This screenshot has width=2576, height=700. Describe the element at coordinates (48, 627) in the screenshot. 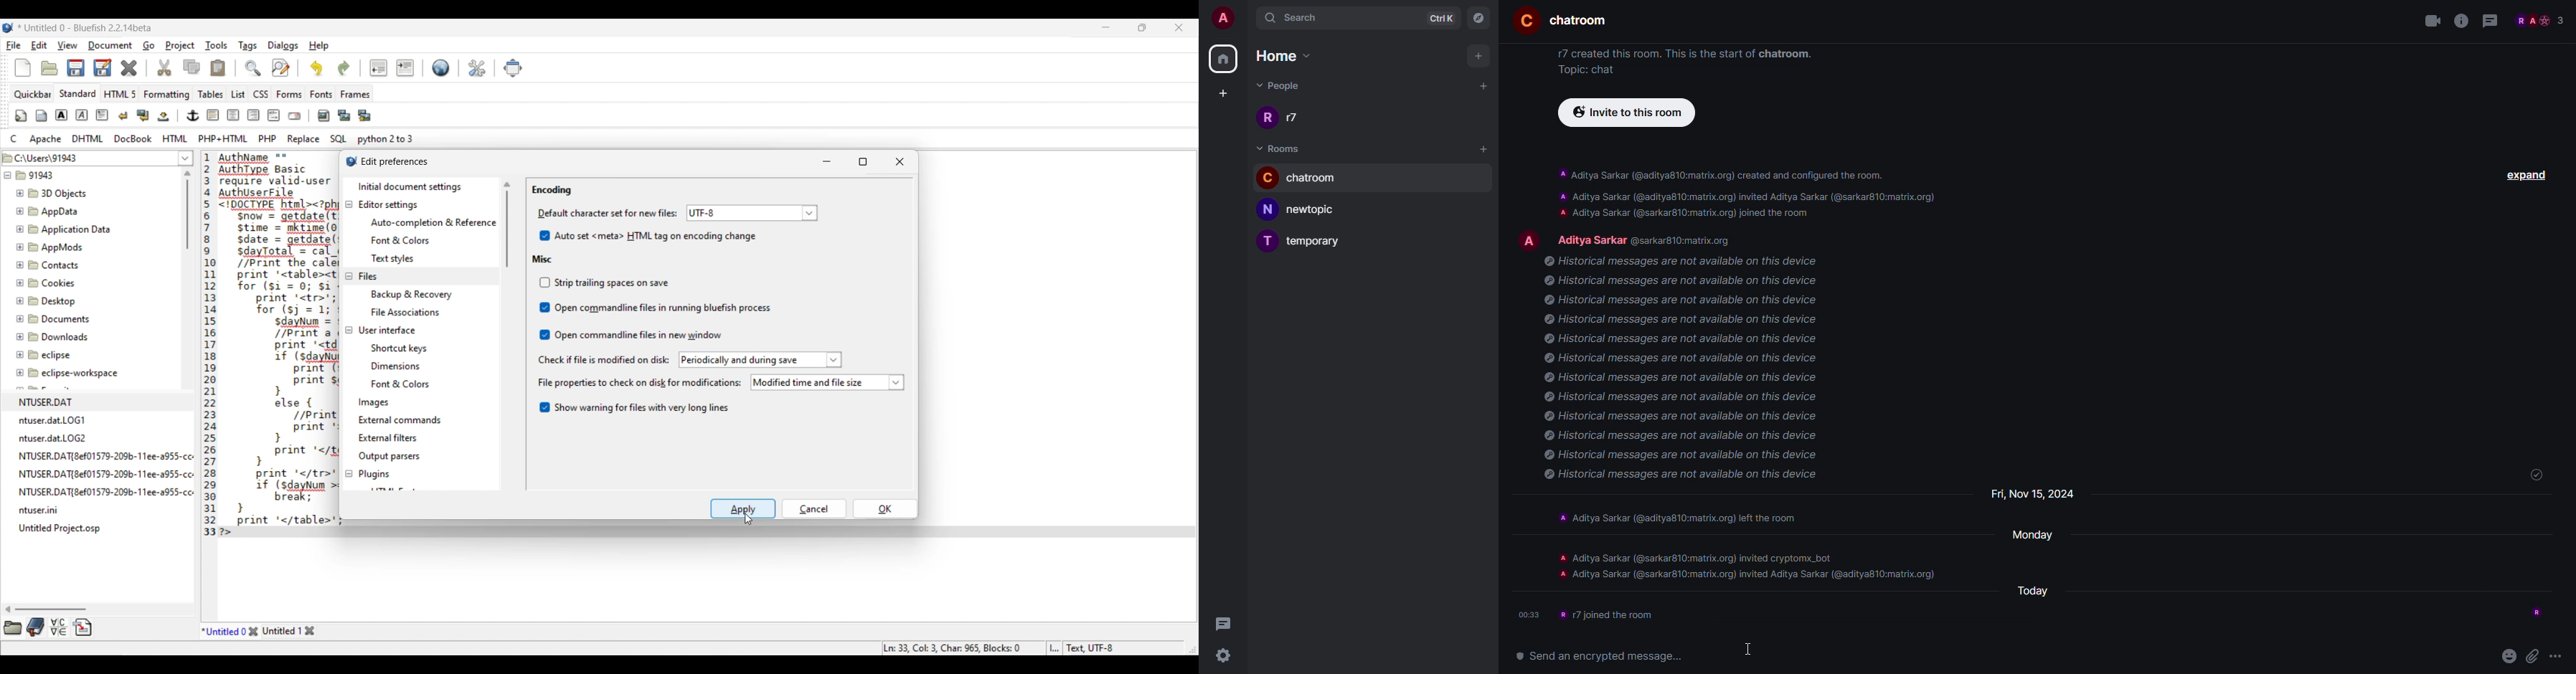

I see `More tool options` at that location.